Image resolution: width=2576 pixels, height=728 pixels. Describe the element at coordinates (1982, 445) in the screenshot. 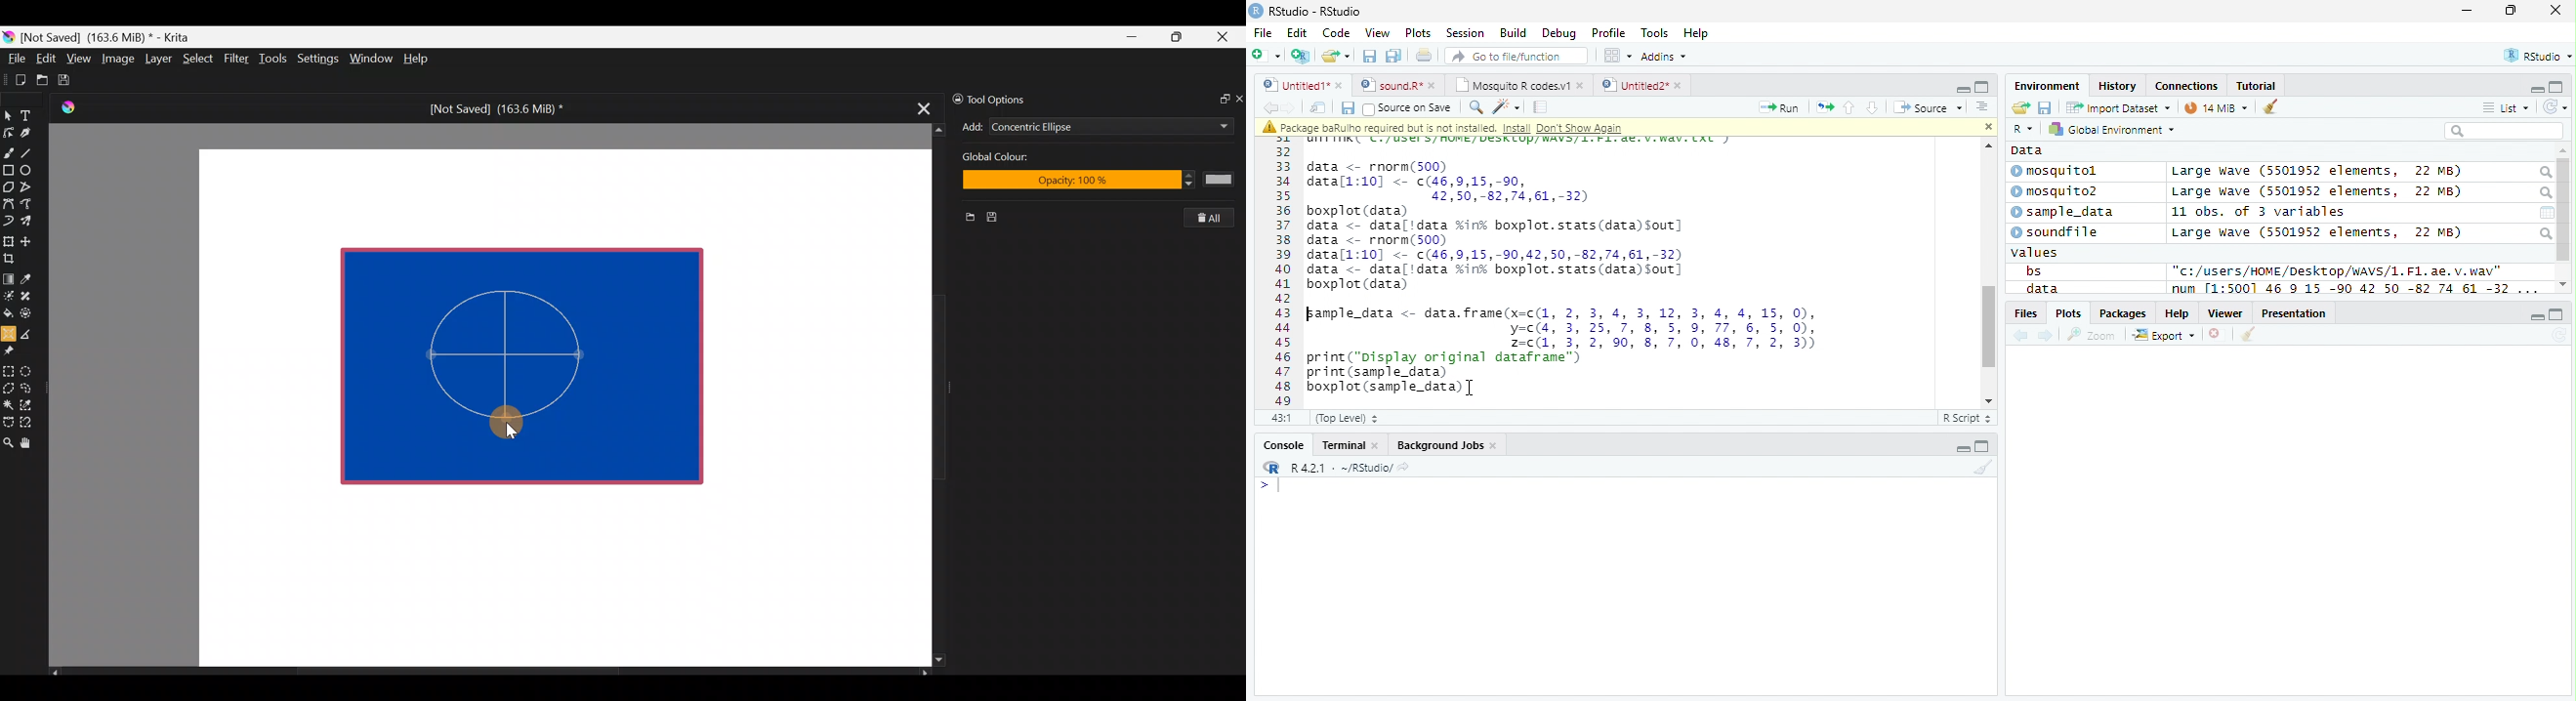

I see `full screen` at that location.